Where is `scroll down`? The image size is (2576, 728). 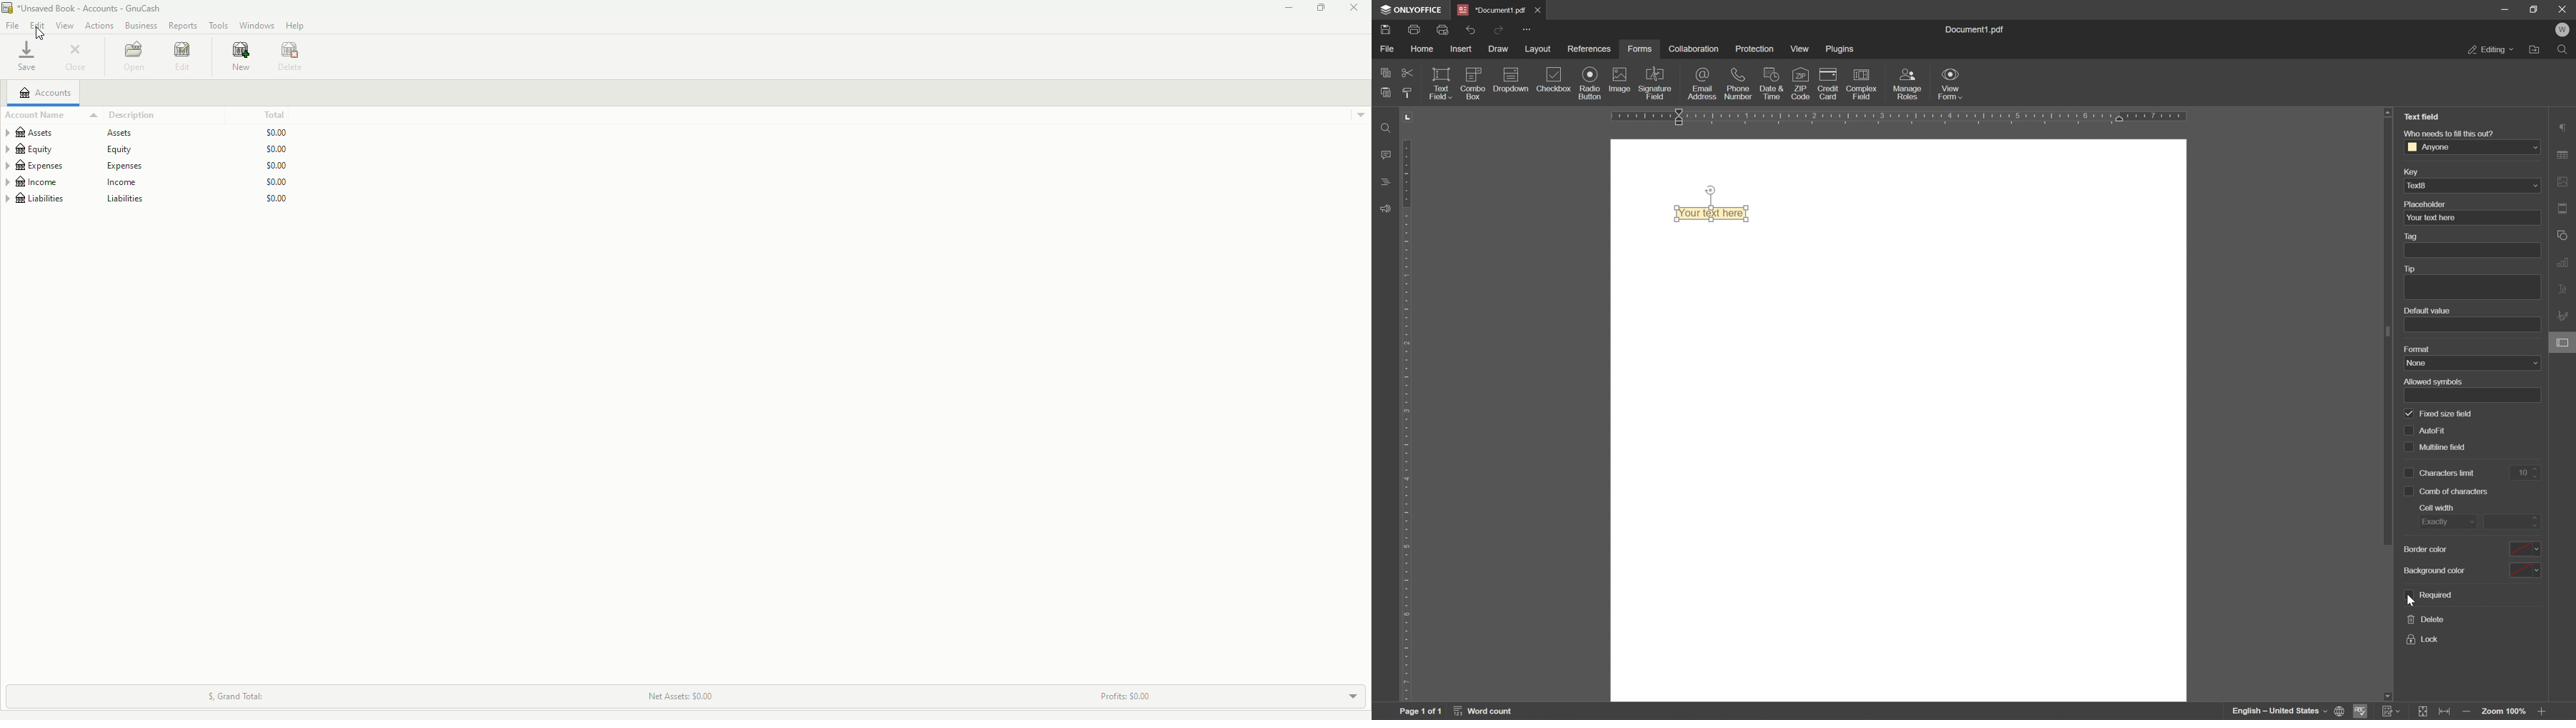 scroll down is located at coordinates (2542, 697).